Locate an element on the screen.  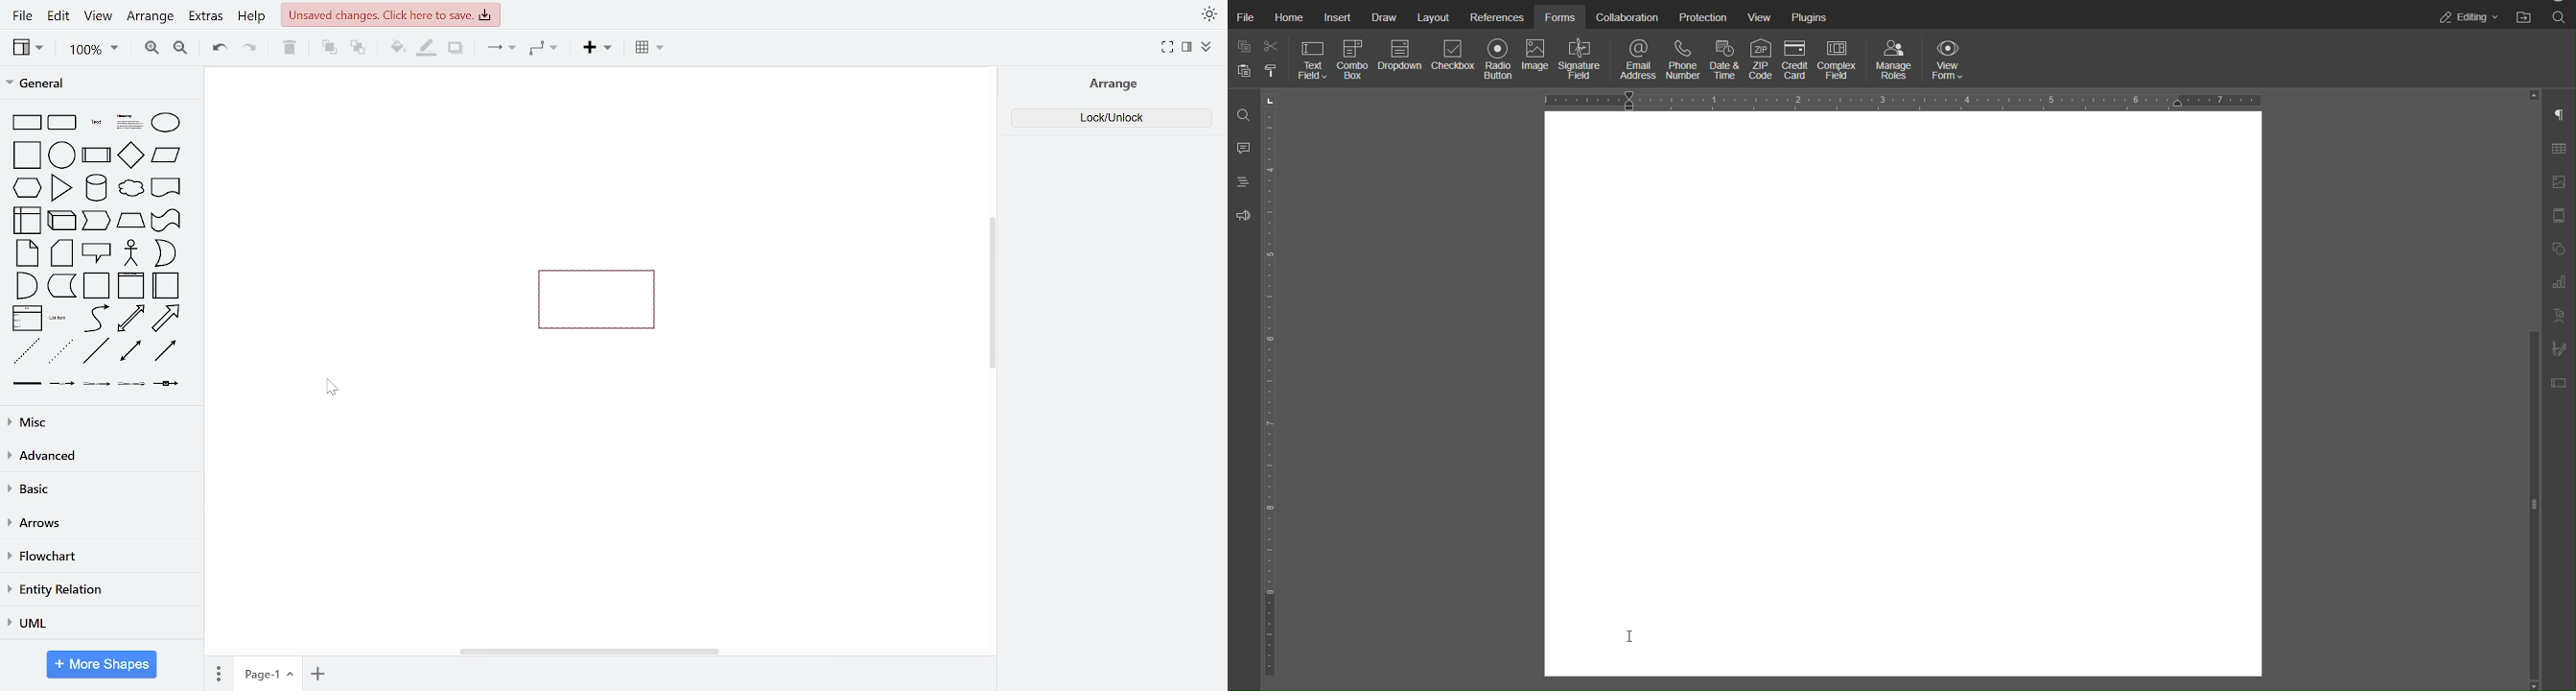
connector with 2 label is located at coordinates (97, 383).